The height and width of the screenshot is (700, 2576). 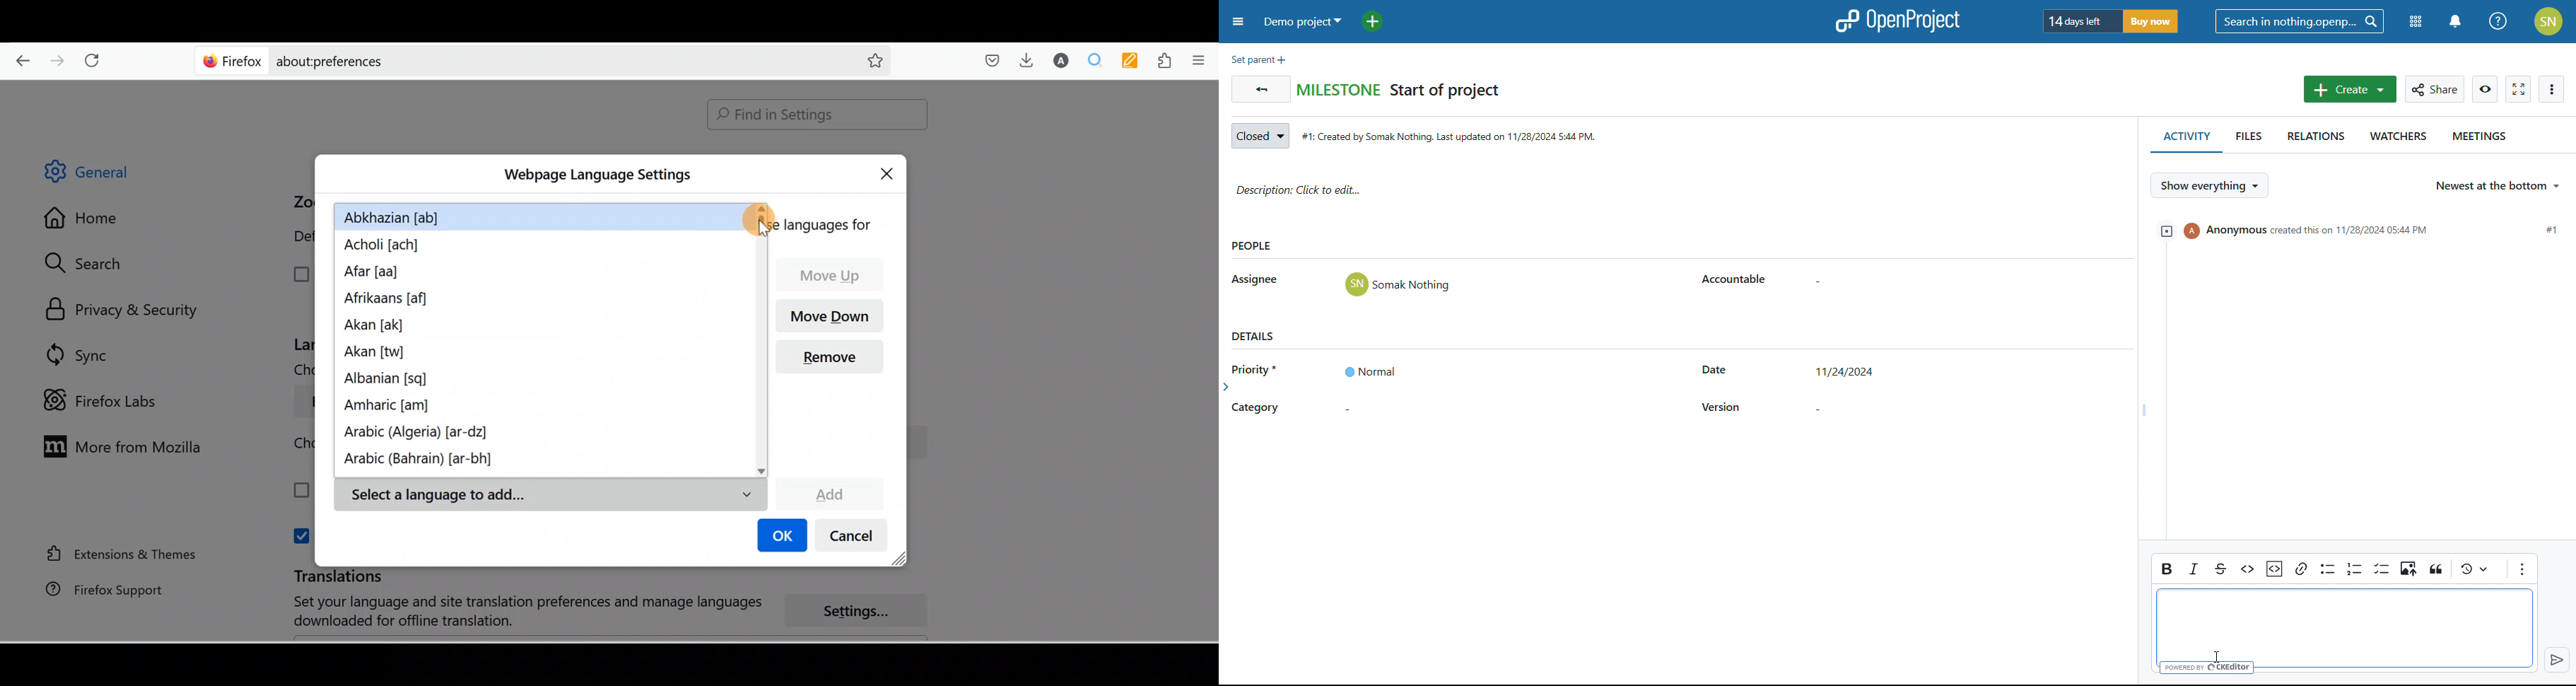 I want to click on Acholi [ach], so click(x=385, y=246).